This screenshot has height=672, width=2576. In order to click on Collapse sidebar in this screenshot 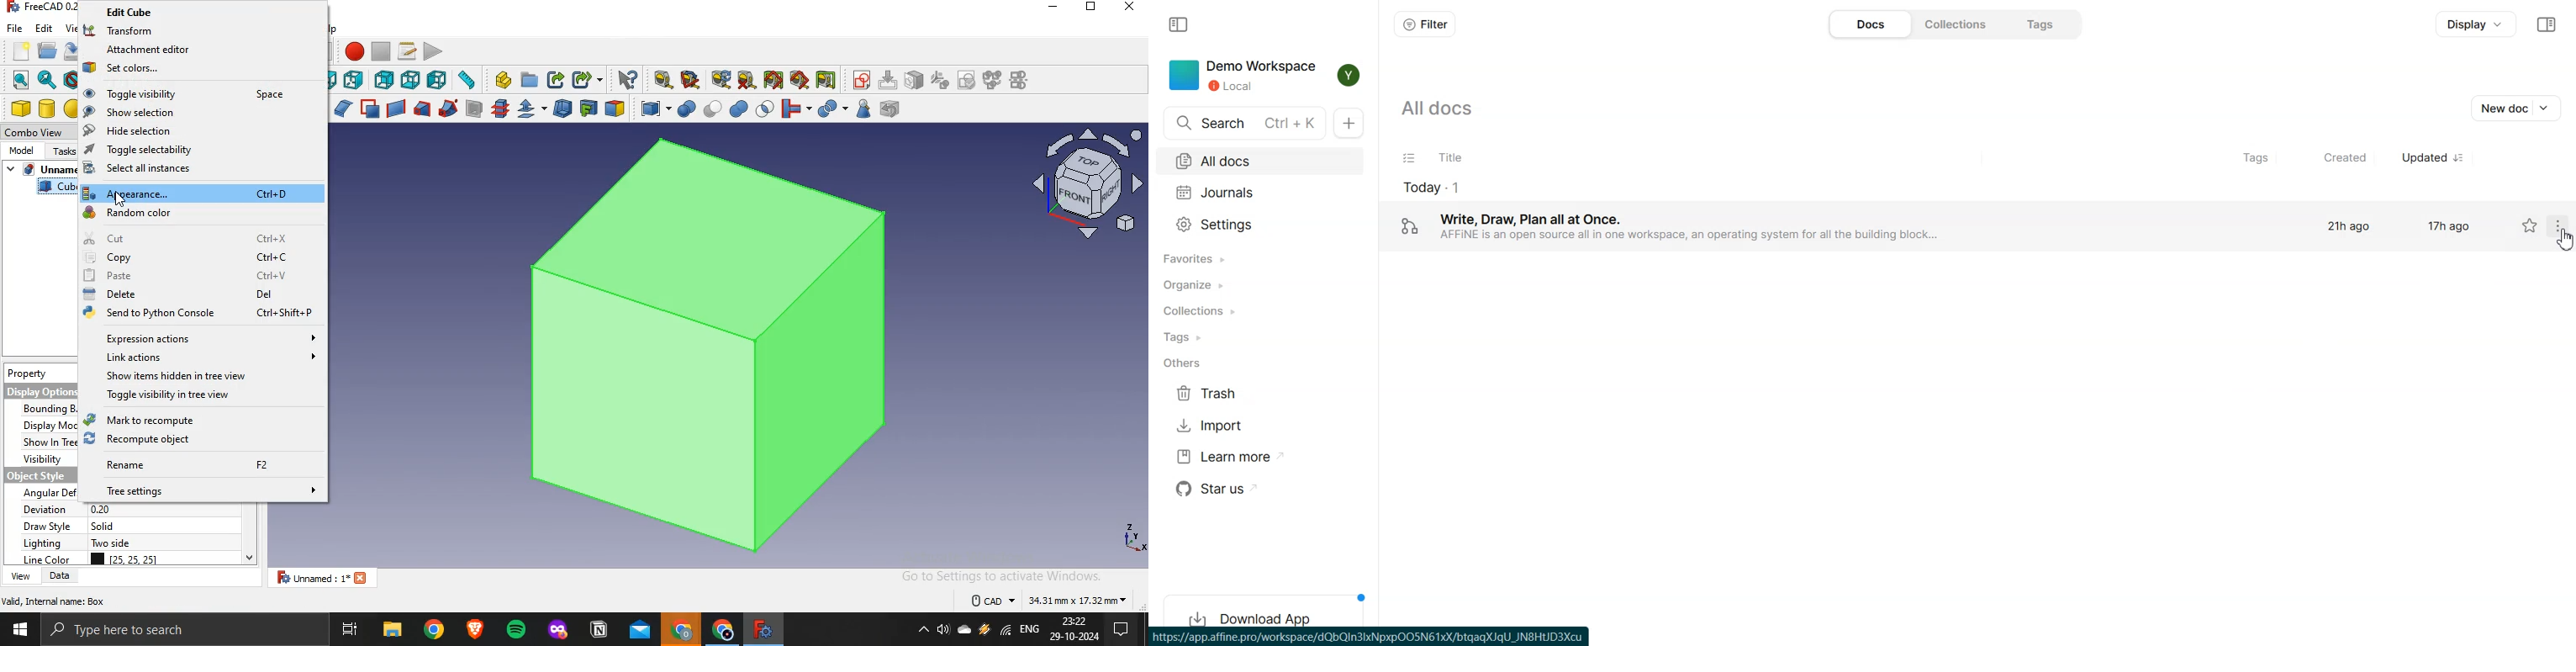, I will do `click(2546, 25)`.